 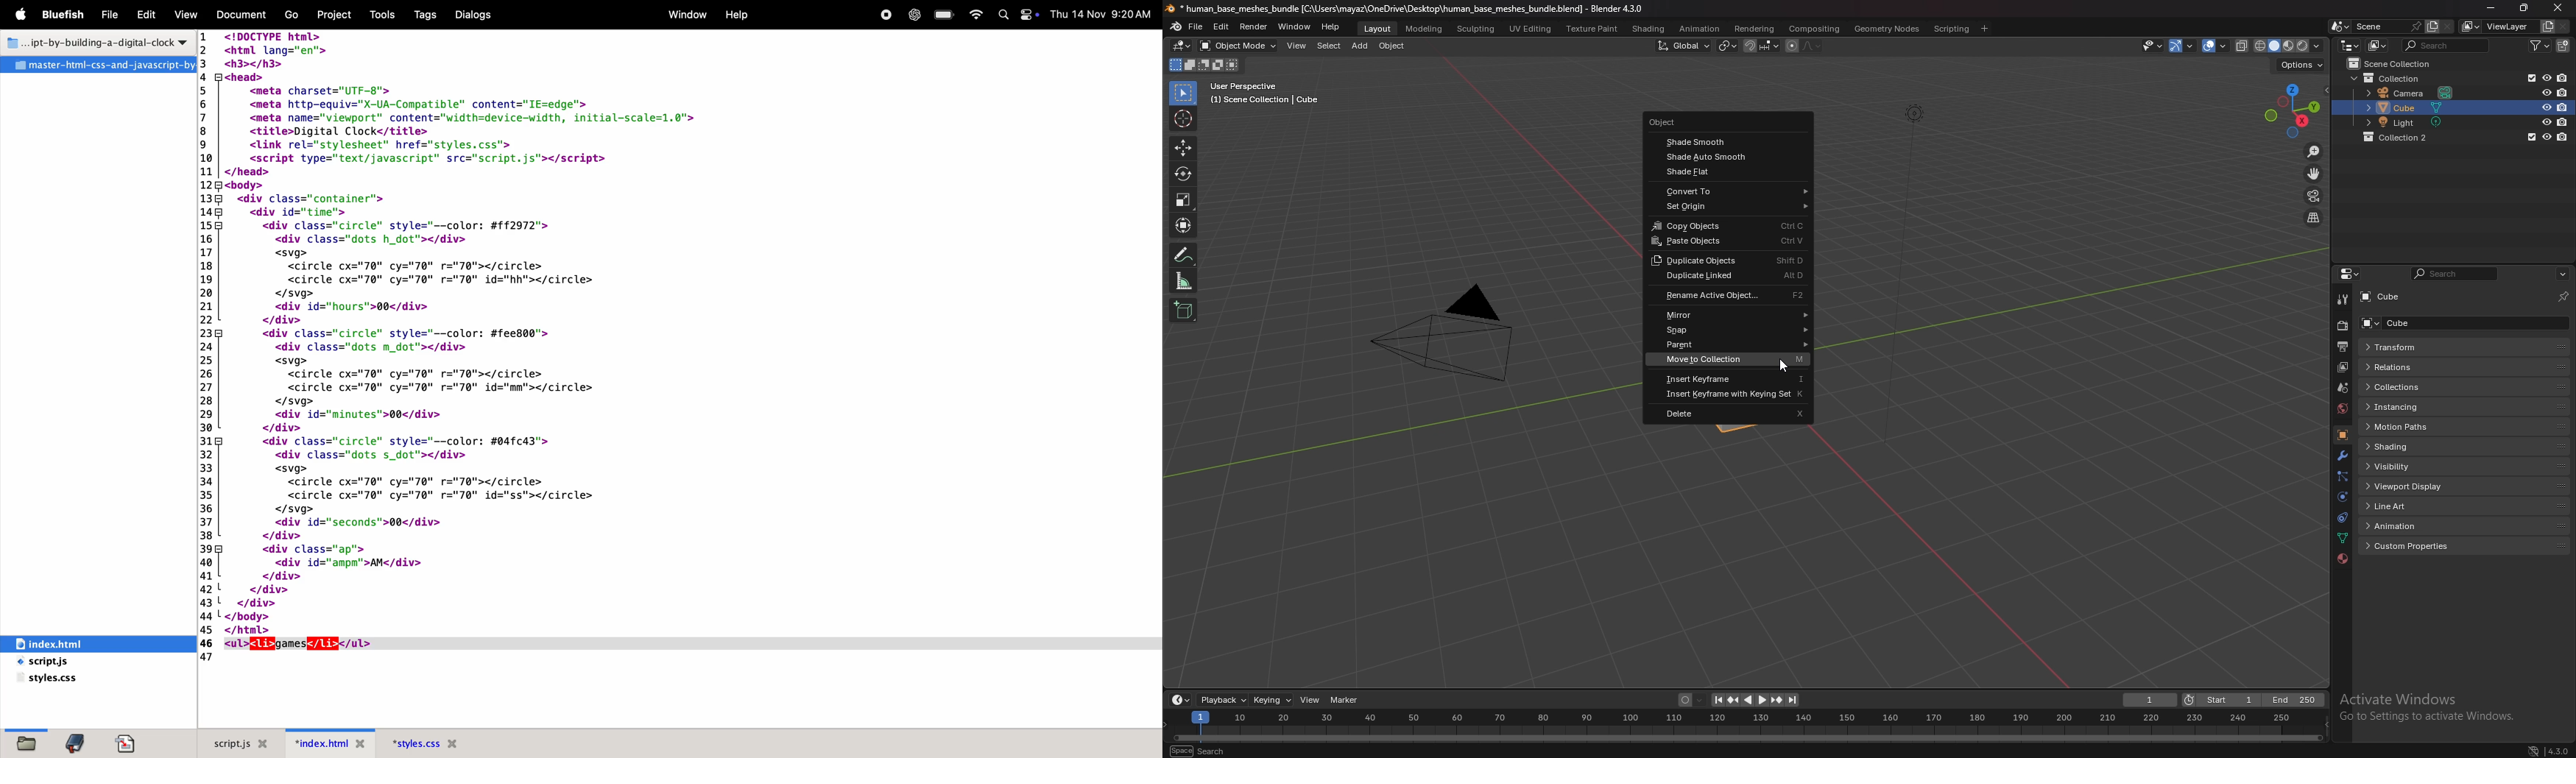 What do you see at coordinates (1183, 281) in the screenshot?
I see `measure` at bounding box center [1183, 281].